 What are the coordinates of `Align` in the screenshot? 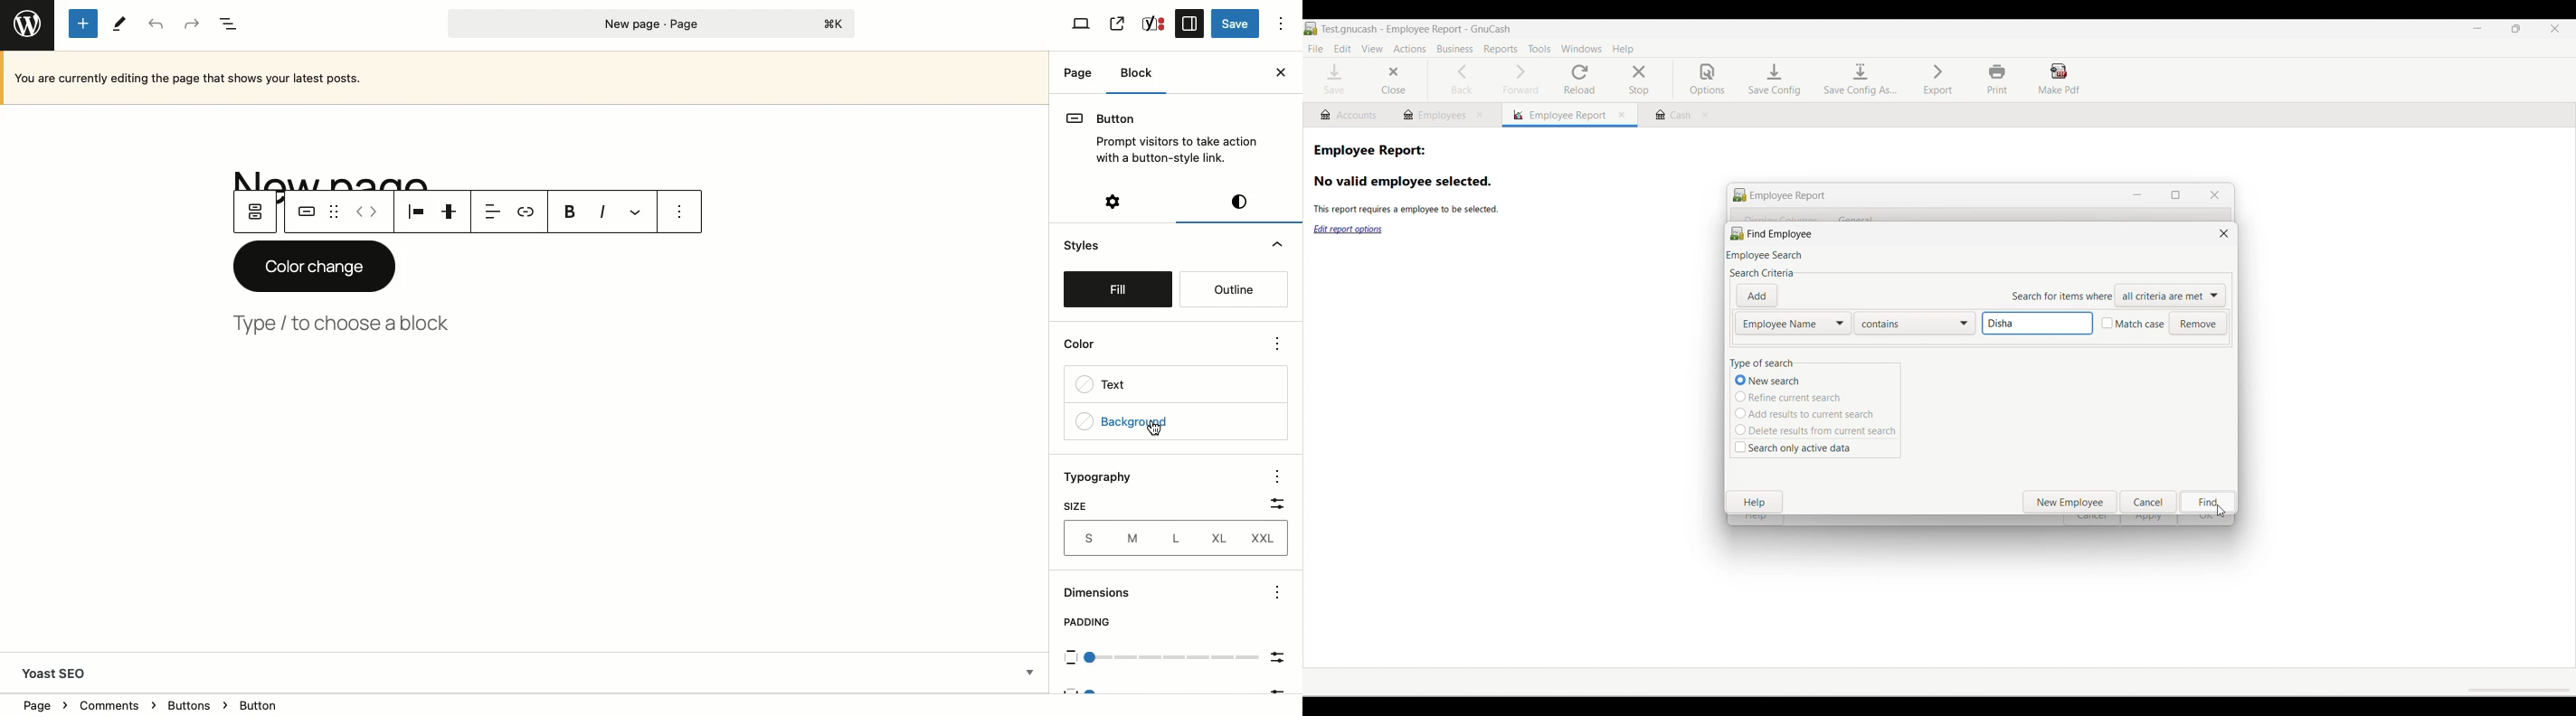 It's located at (488, 212).